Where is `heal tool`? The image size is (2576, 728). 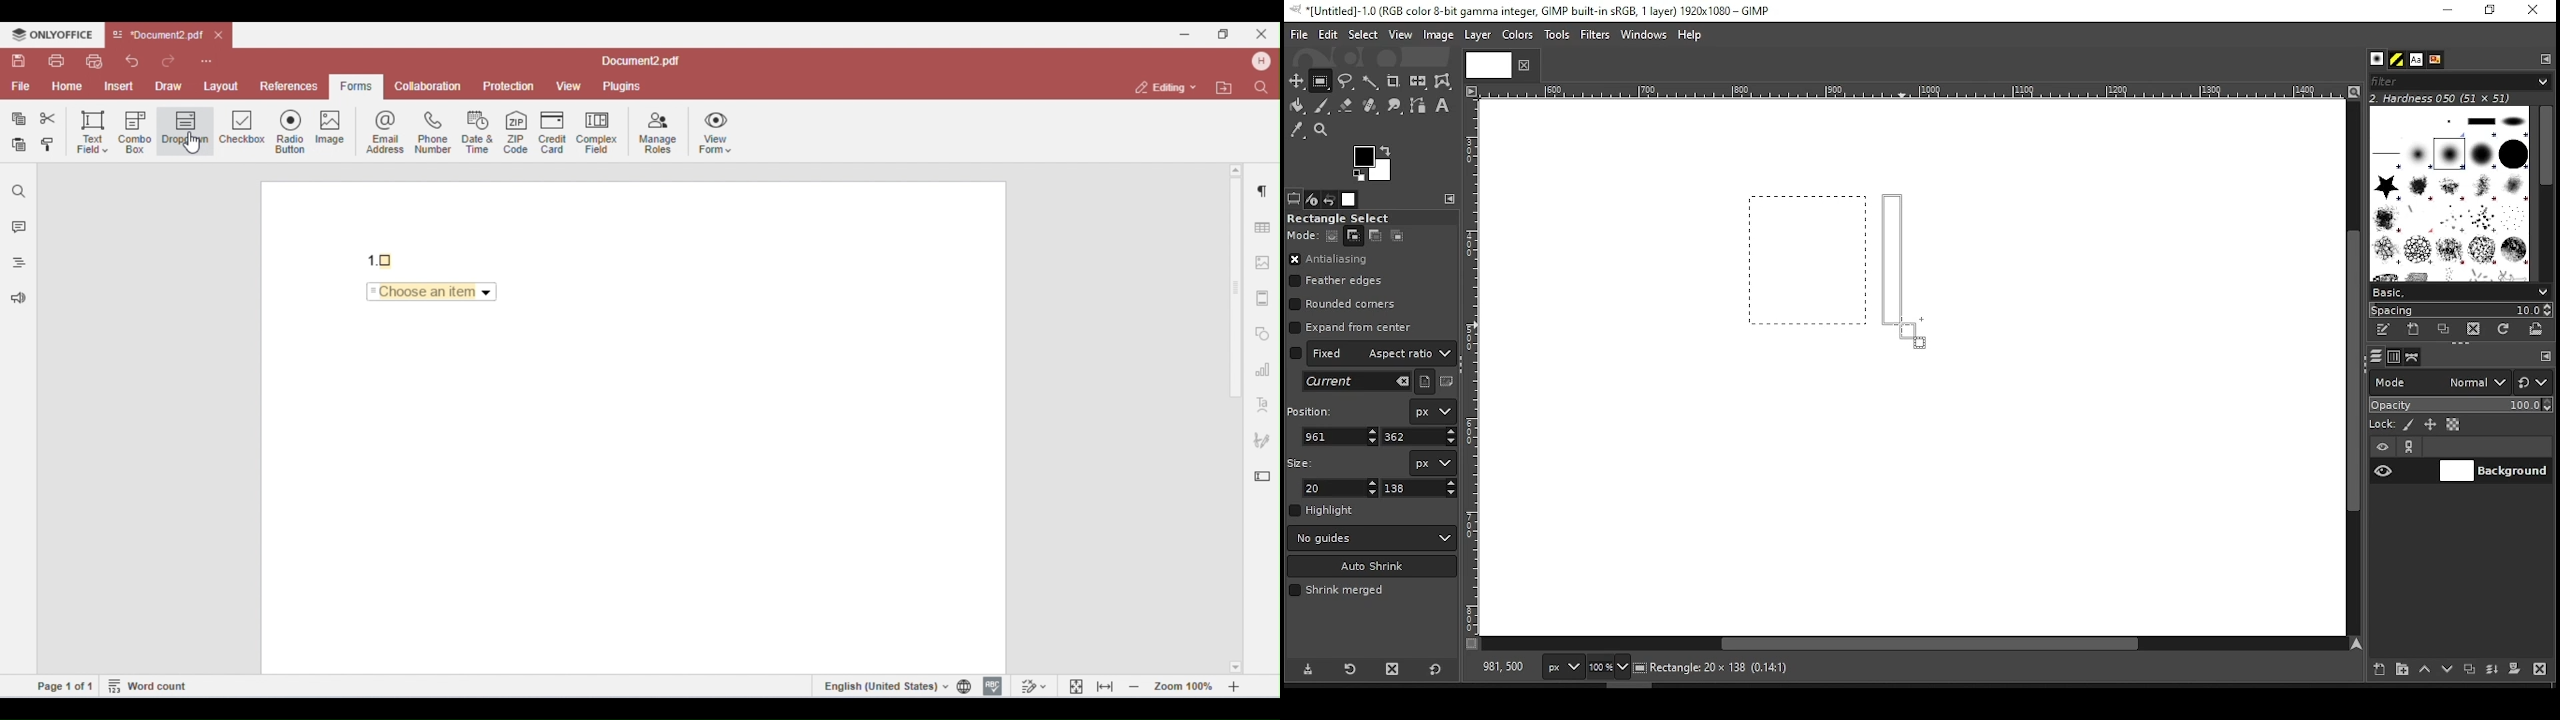
heal tool is located at coordinates (1372, 107).